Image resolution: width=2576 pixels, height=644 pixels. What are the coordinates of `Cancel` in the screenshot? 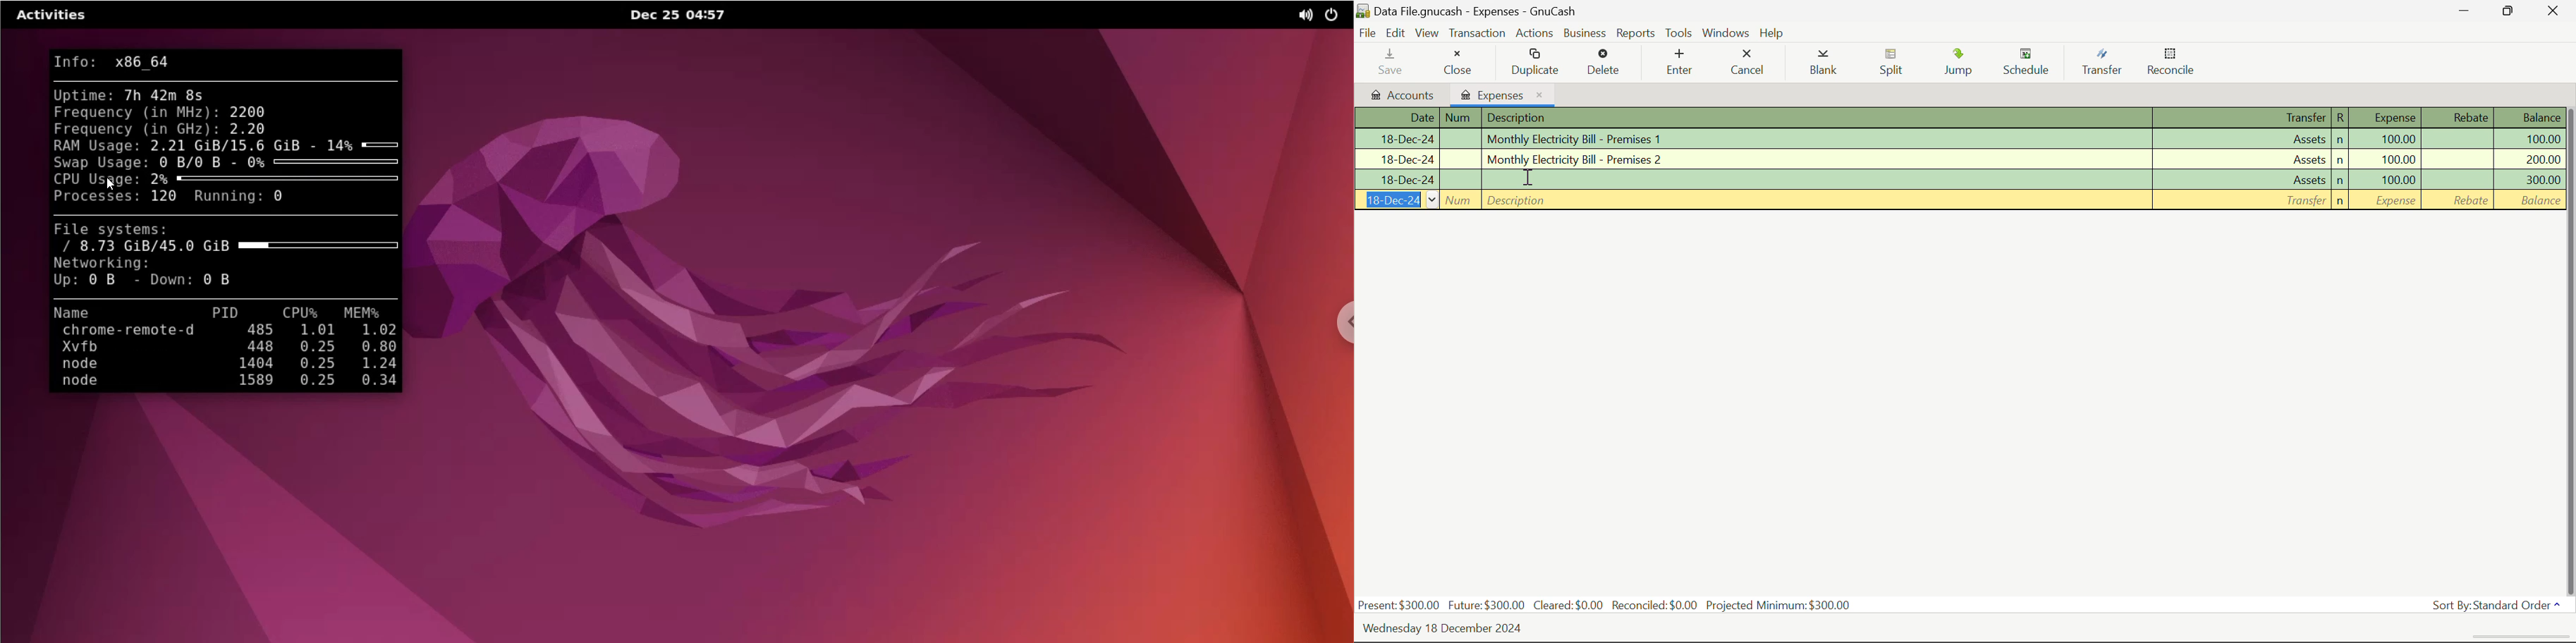 It's located at (1751, 64).